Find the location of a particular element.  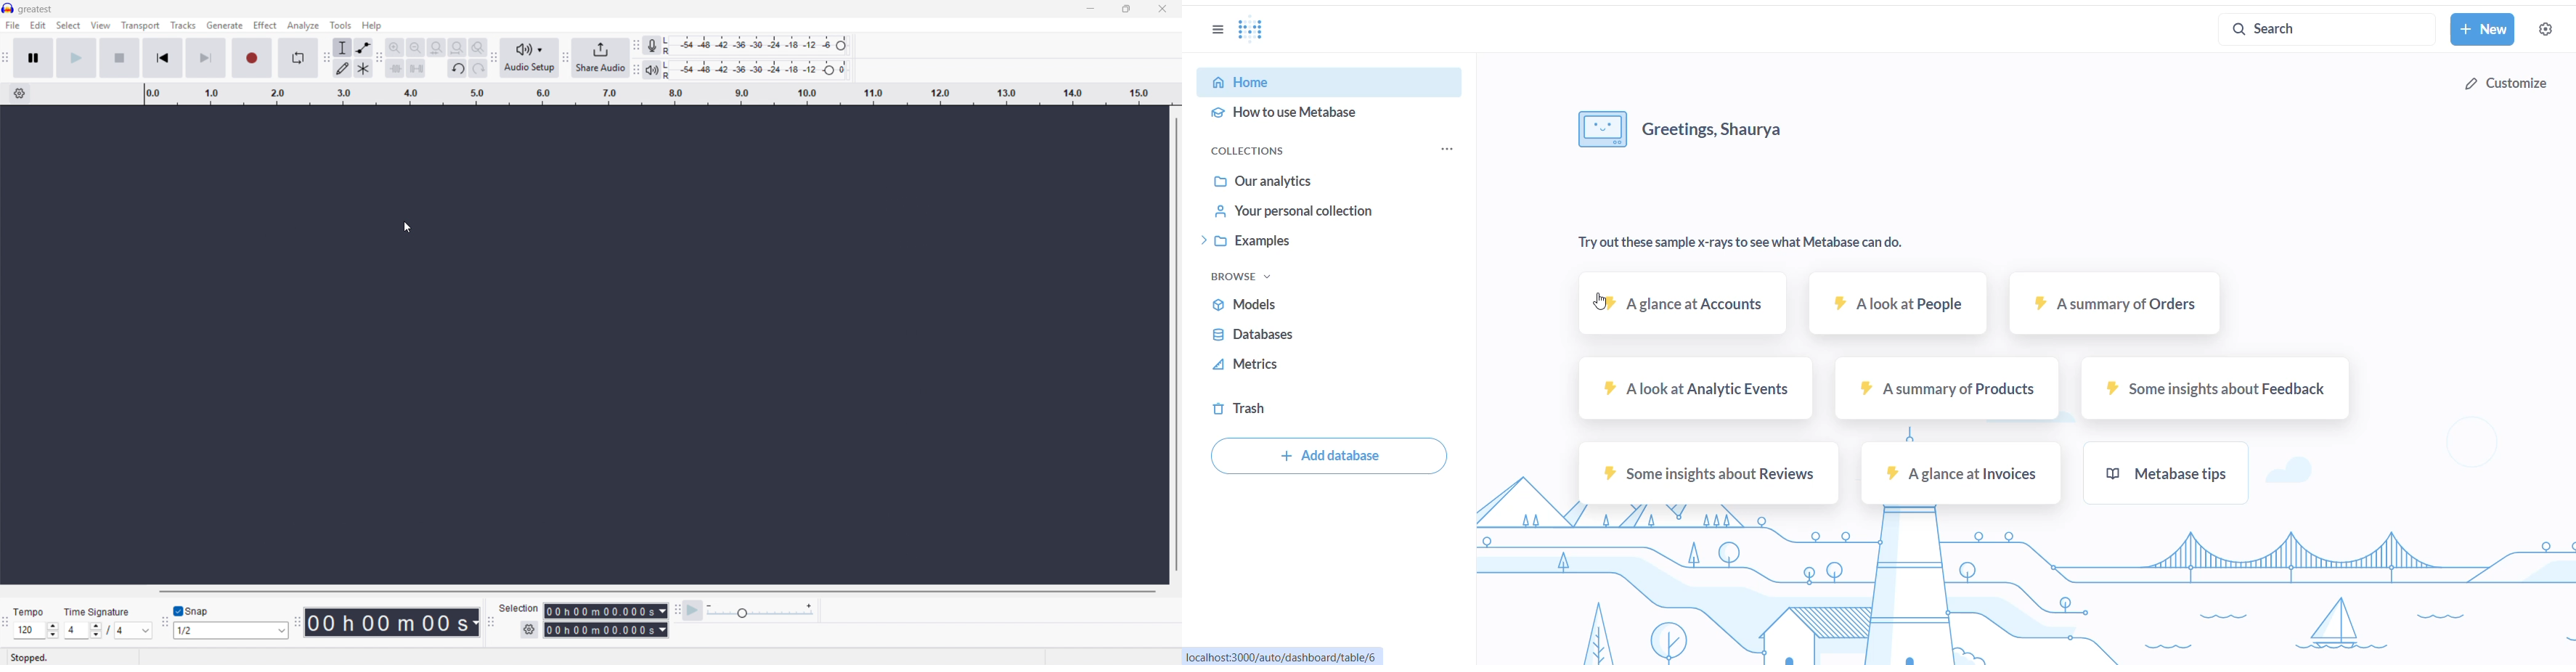

 is located at coordinates (12, 25).